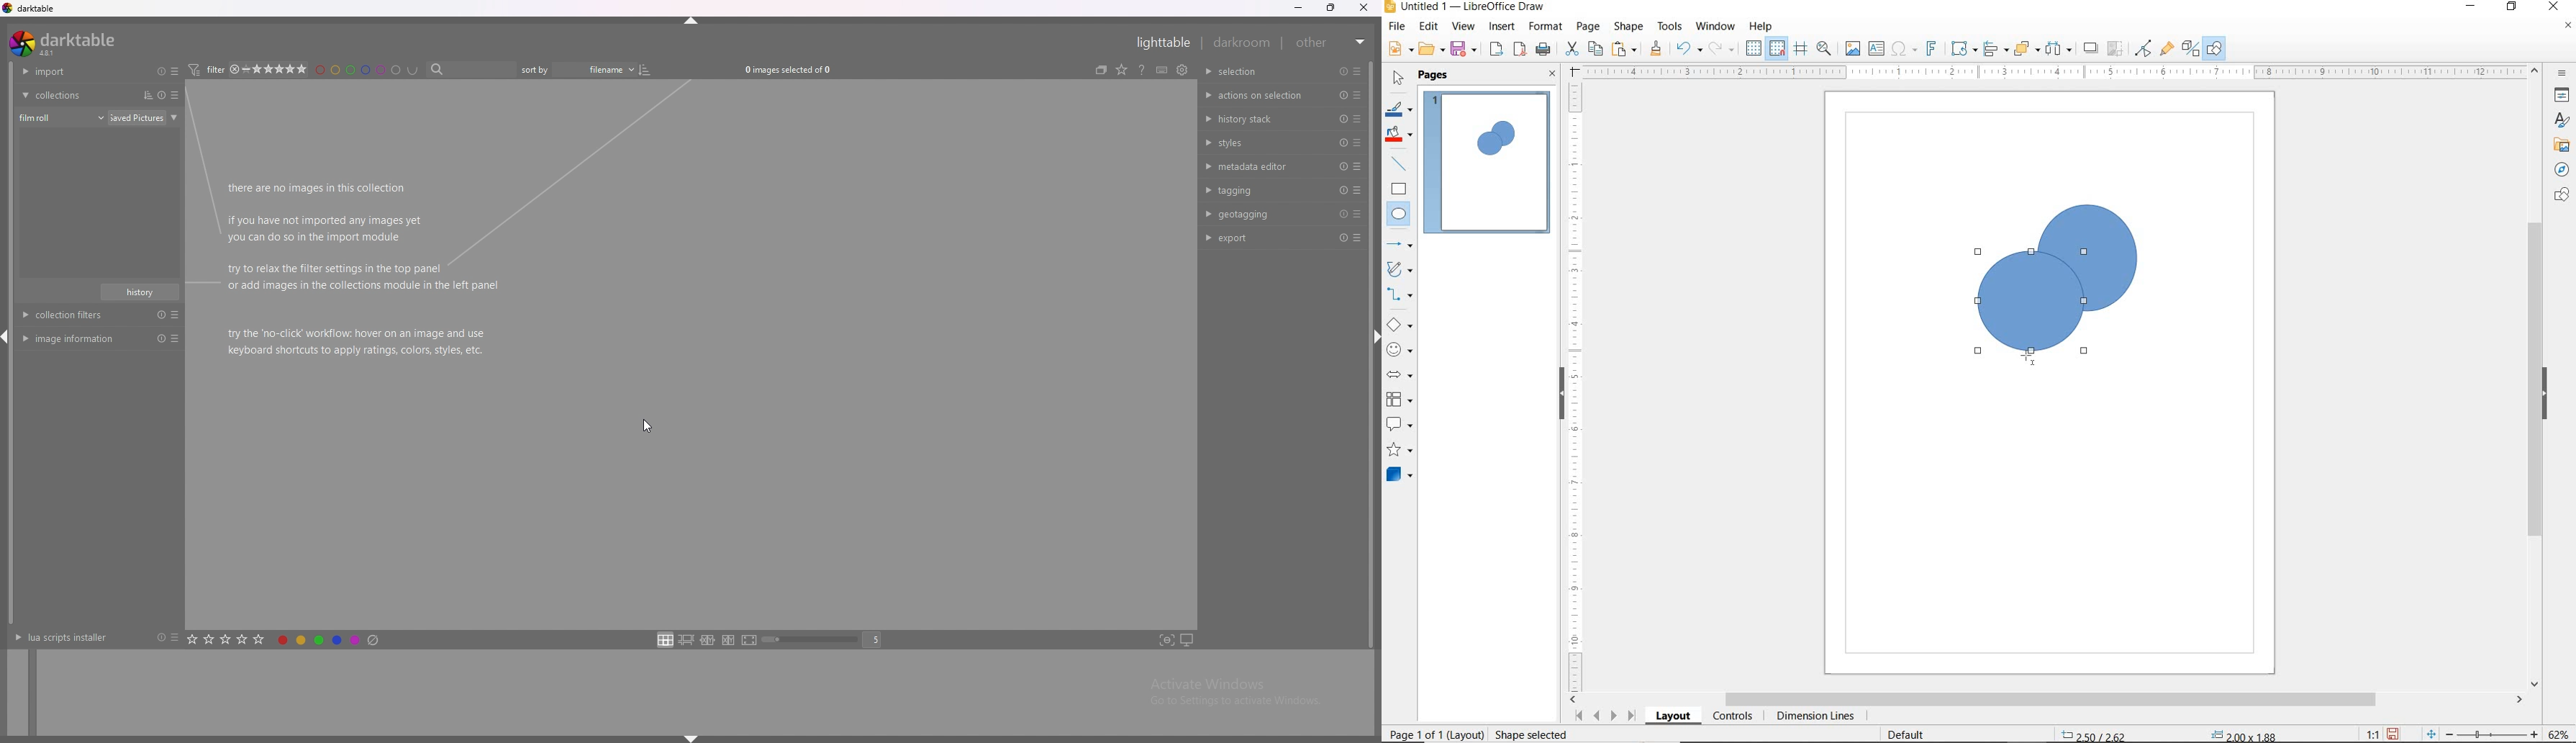 The height and width of the screenshot is (756, 2576). I want to click on FLOWCHART, so click(1399, 400).